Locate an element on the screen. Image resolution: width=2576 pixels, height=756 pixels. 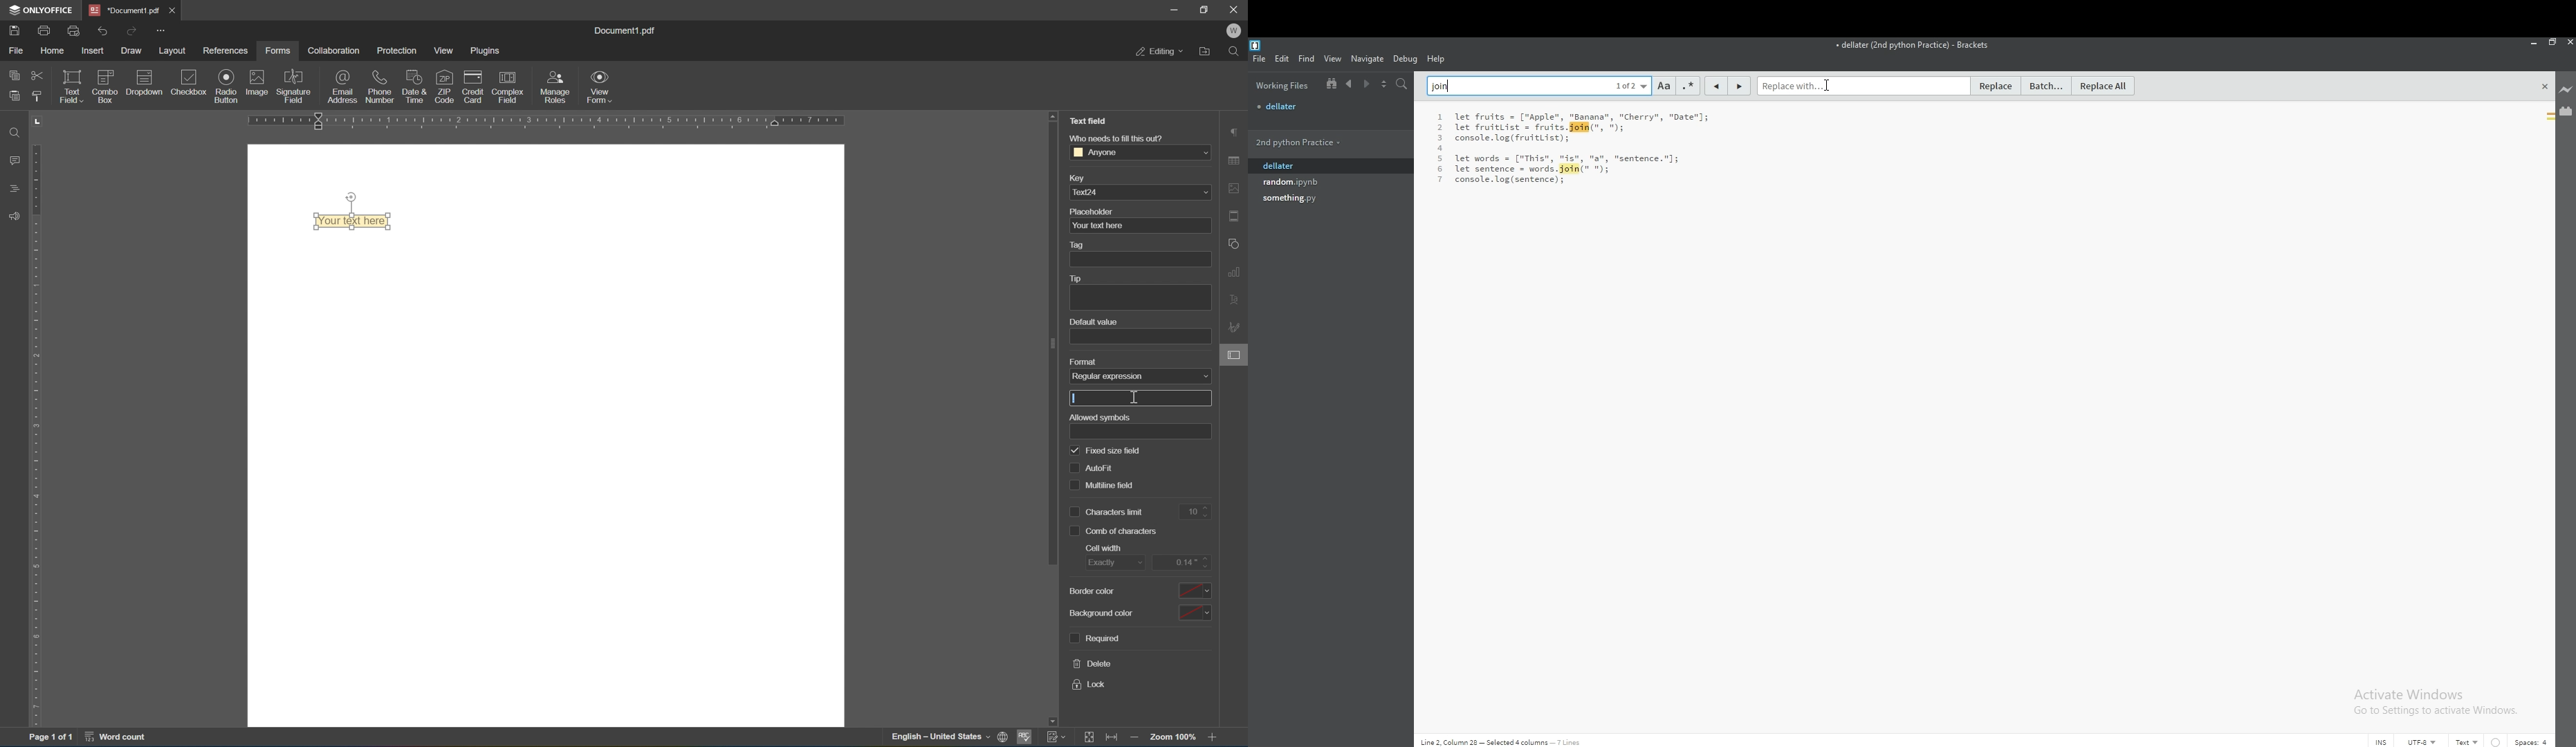
cursor is located at coordinates (1135, 397).